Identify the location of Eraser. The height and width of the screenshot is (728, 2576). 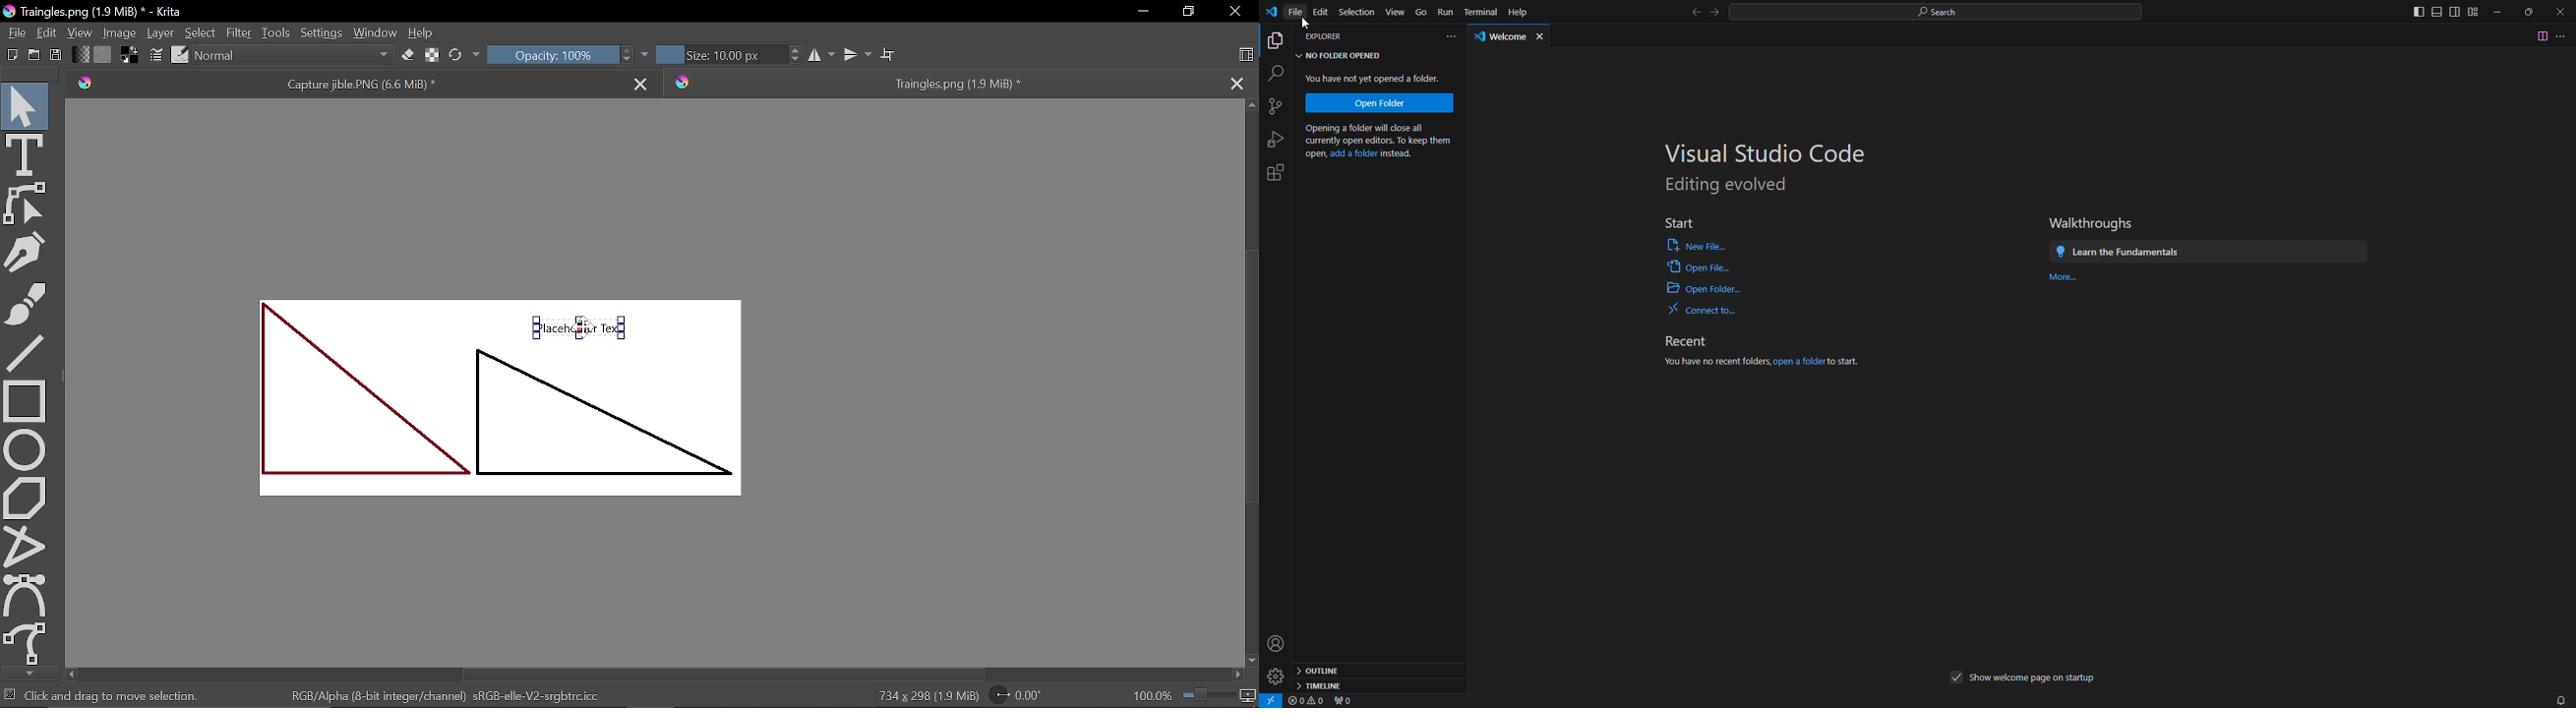
(406, 55).